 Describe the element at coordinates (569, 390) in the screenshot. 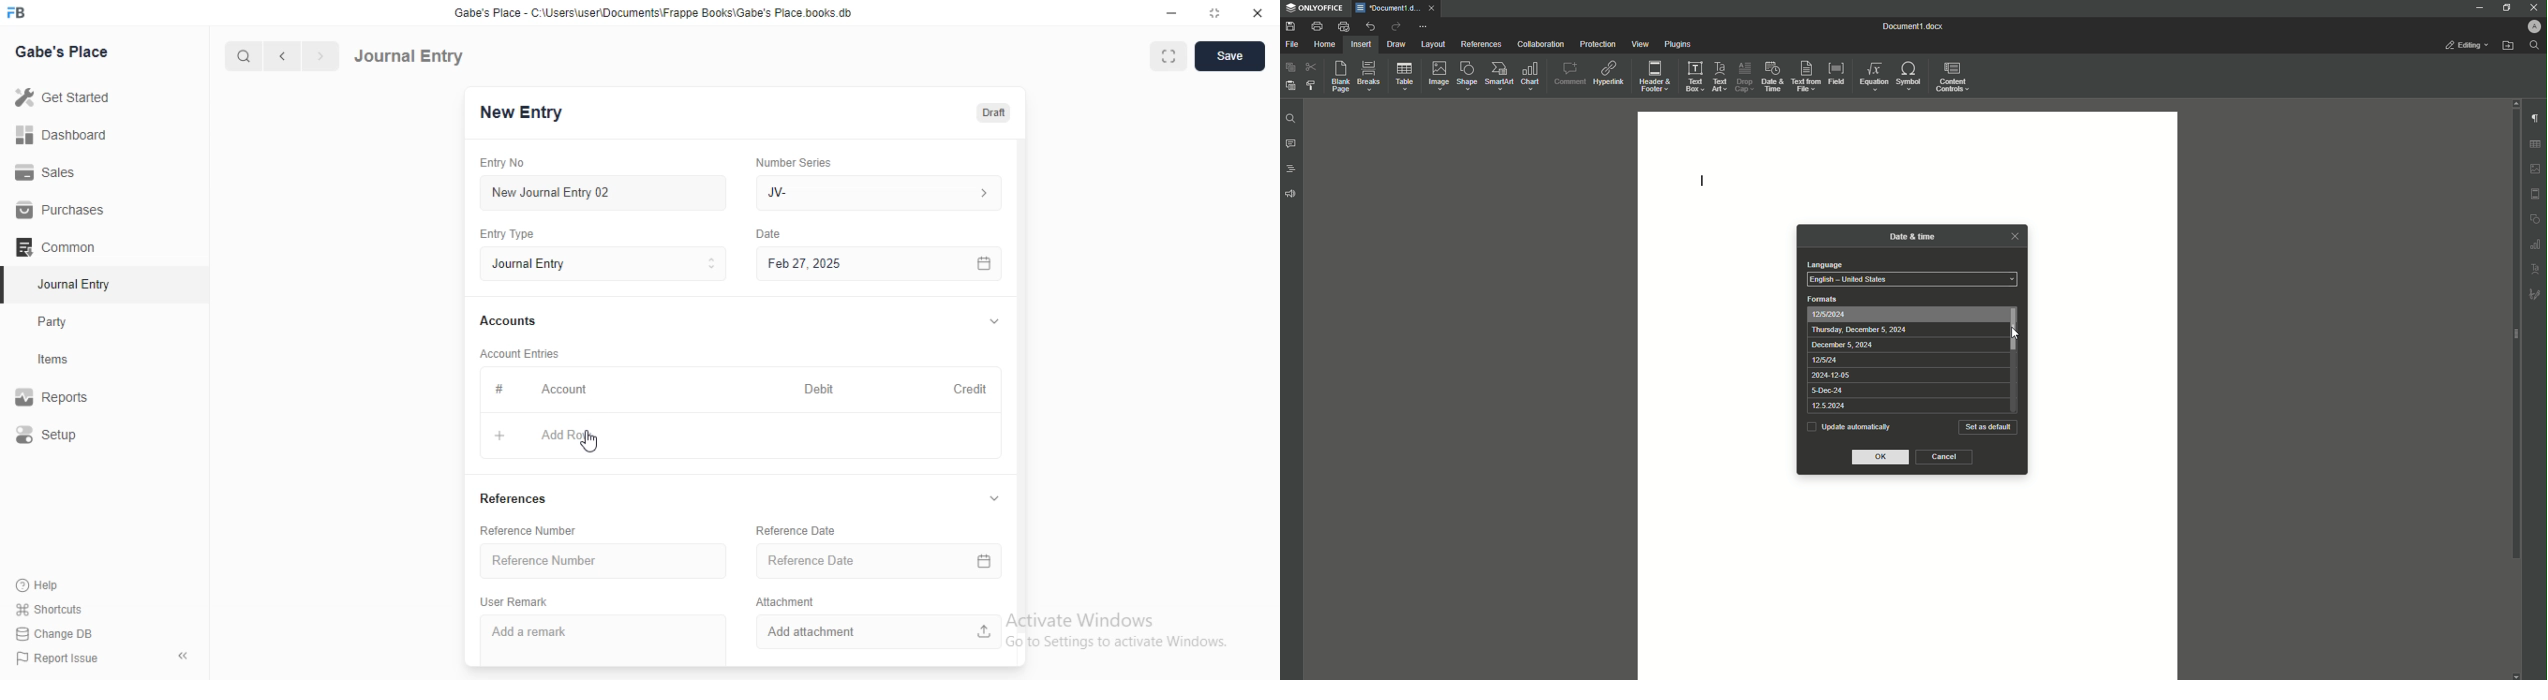

I see `Account` at that location.